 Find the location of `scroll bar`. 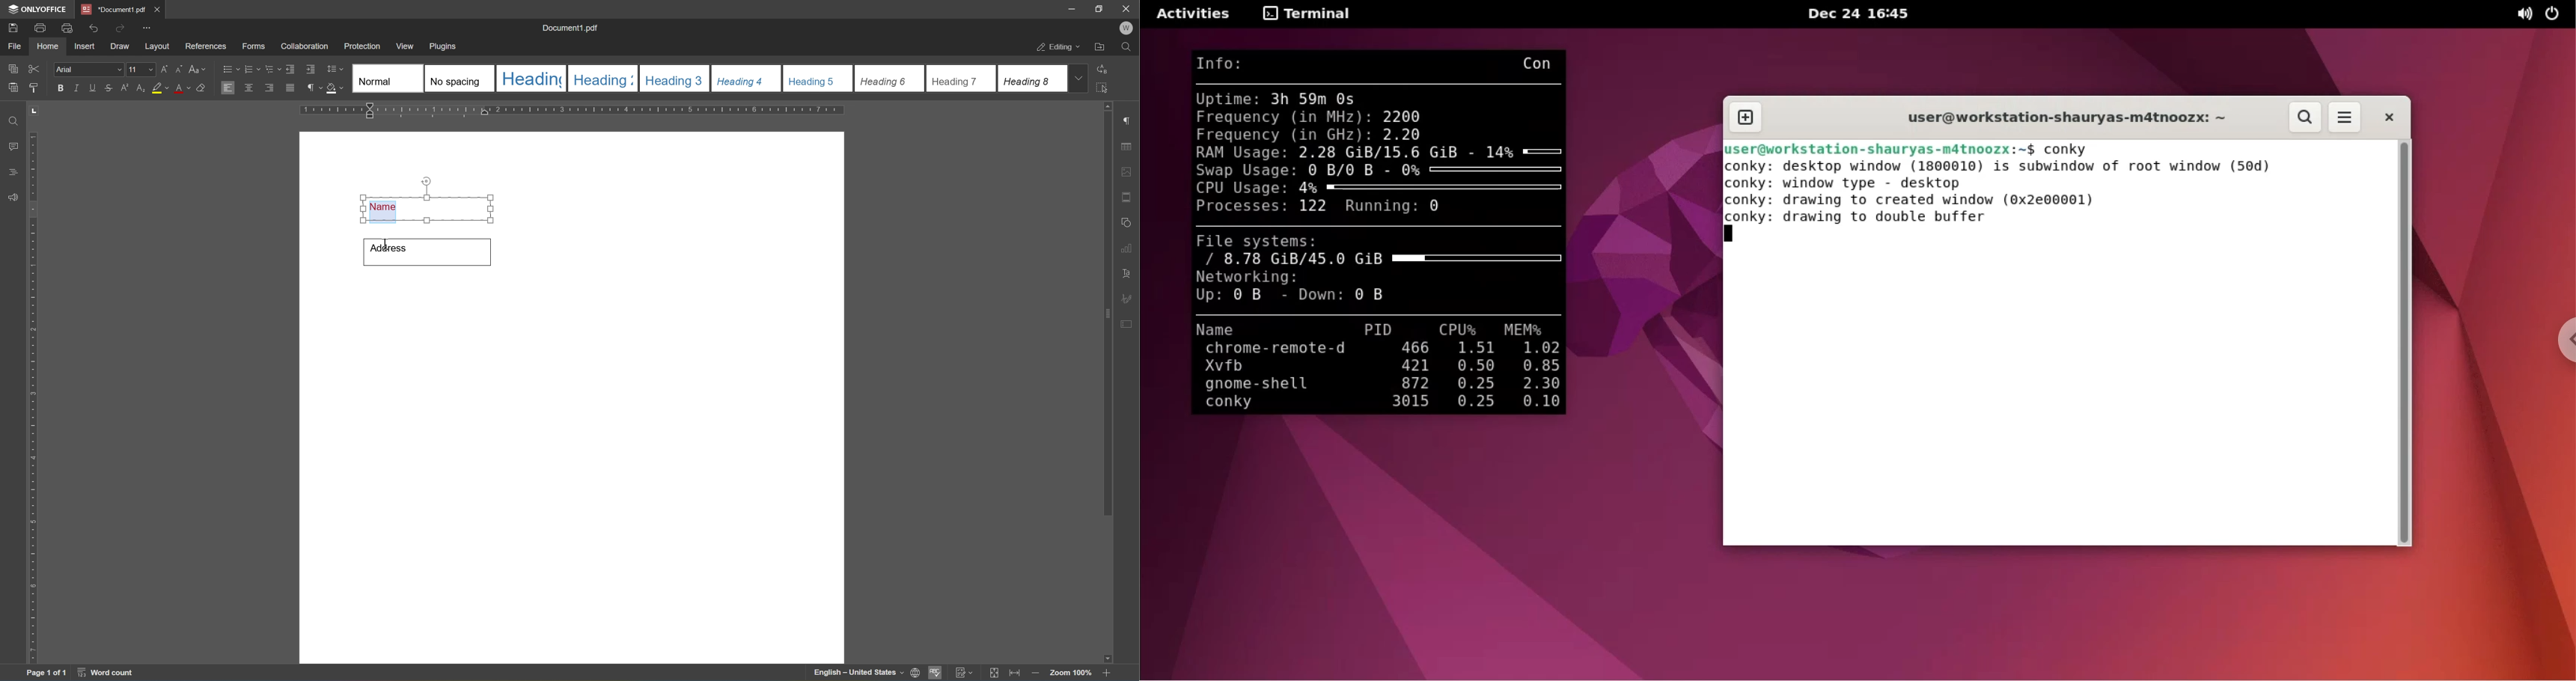

scroll bar is located at coordinates (1108, 314).